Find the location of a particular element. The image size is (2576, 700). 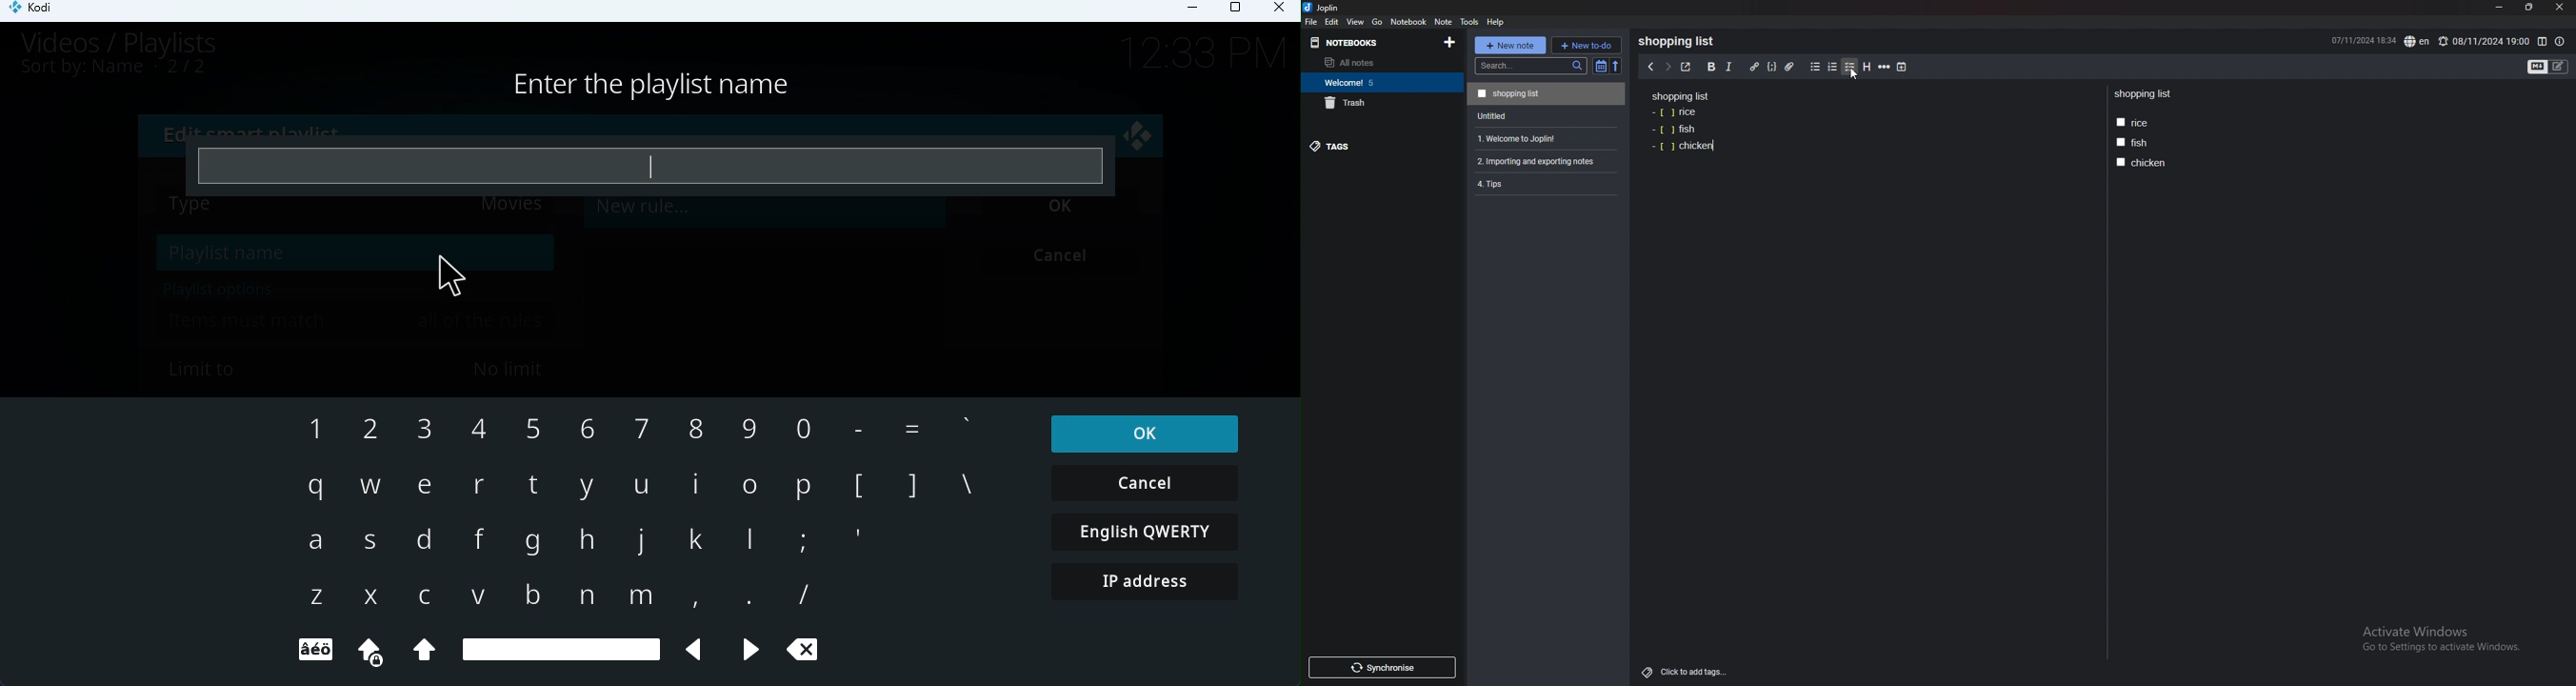

notebooks is located at coordinates (1362, 43).